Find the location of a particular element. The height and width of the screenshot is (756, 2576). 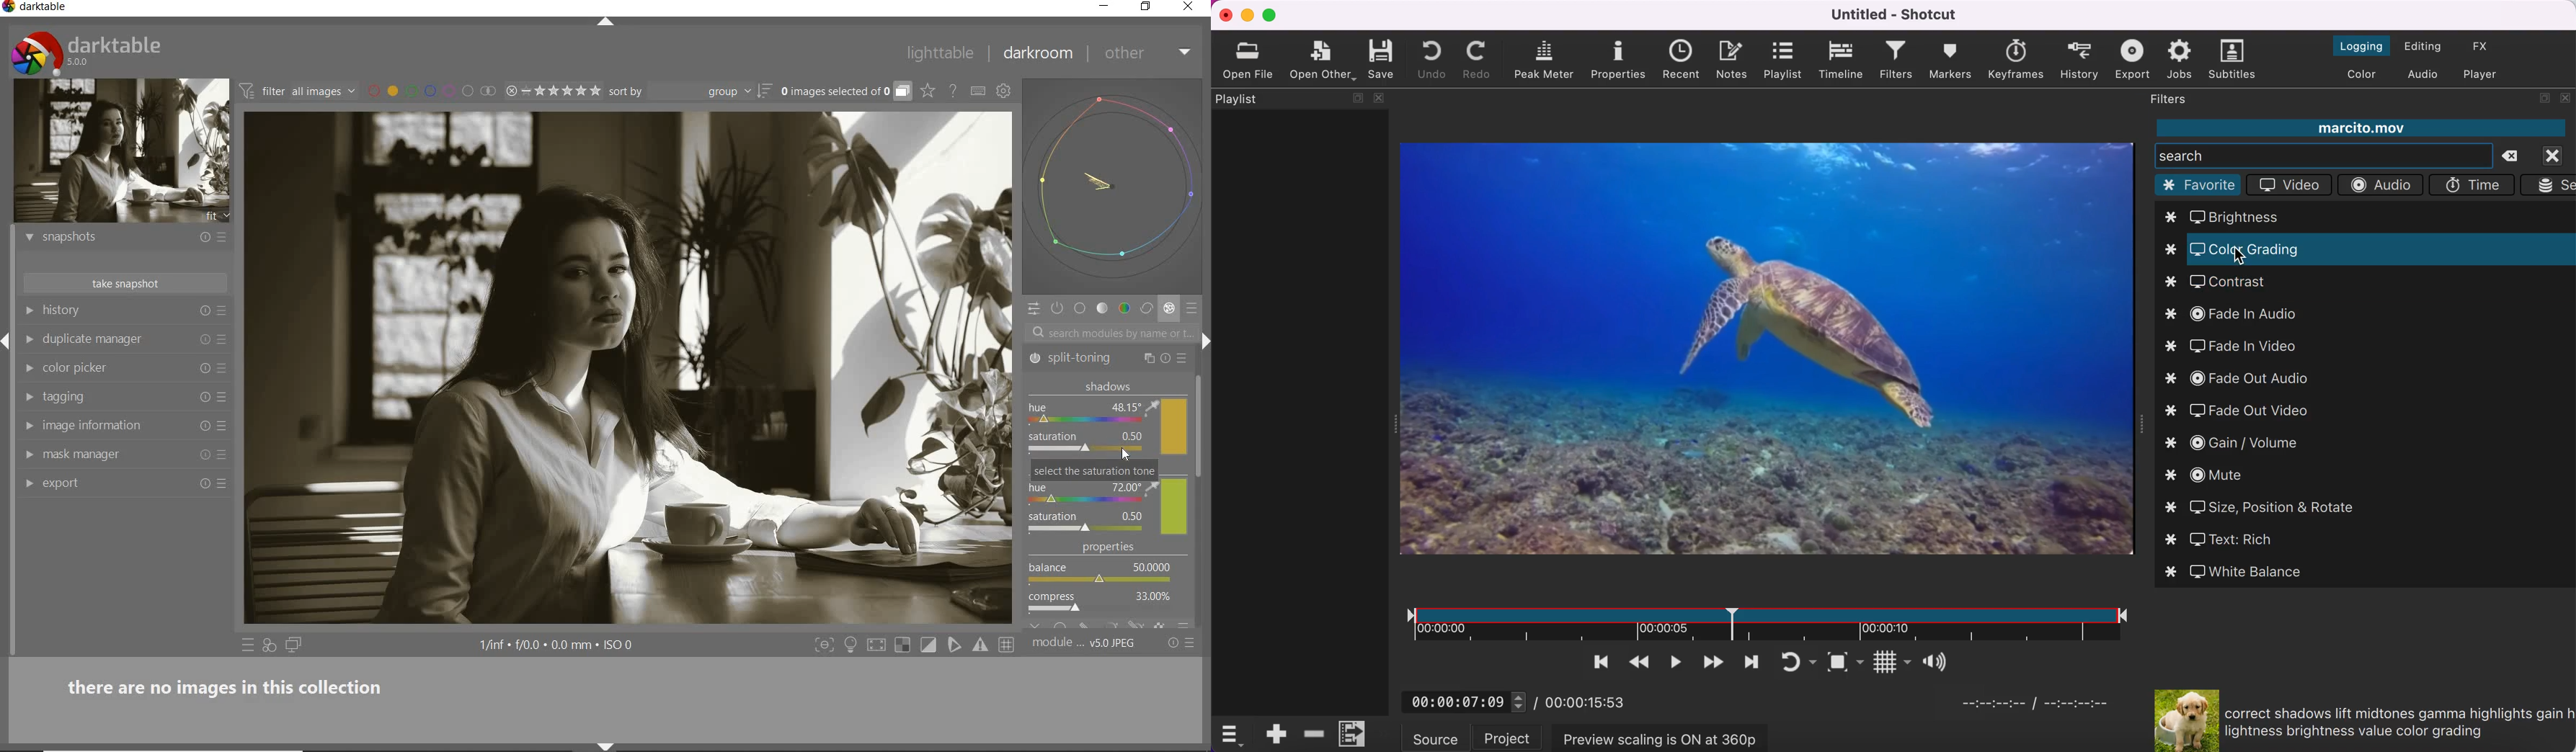

search bar is located at coordinates (2323, 155).